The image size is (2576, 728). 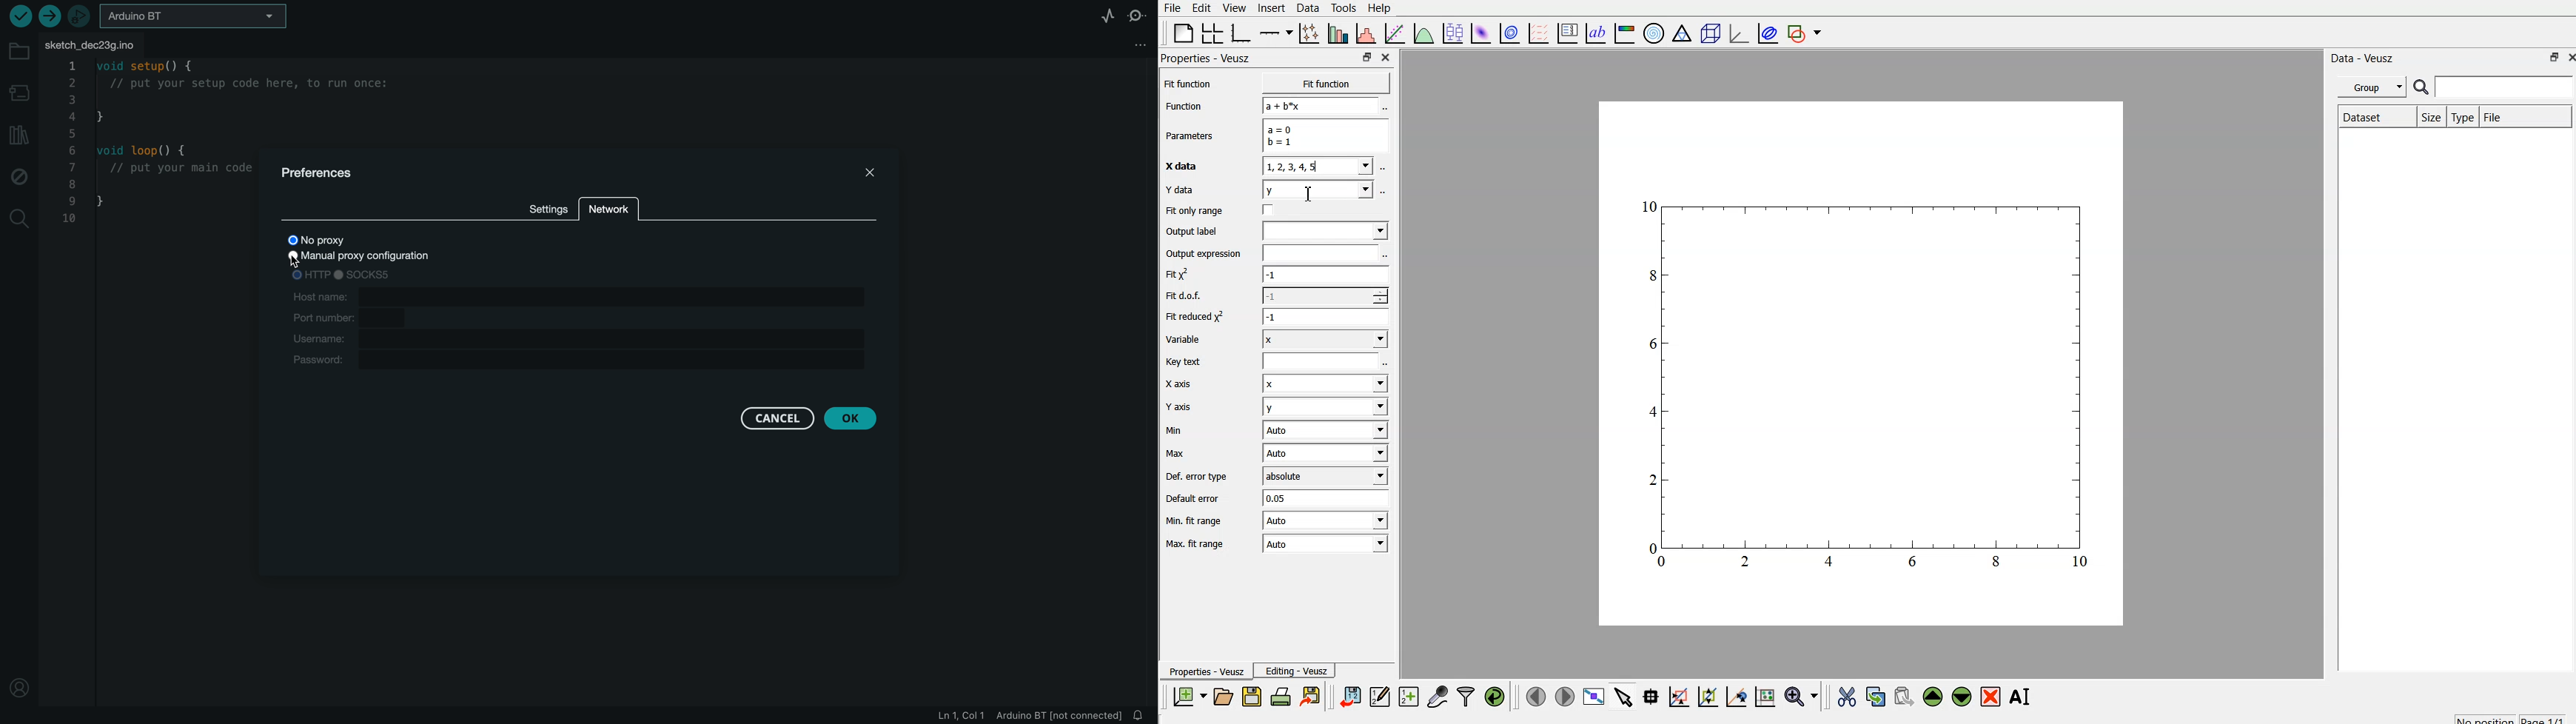 What do you see at coordinates (1125, 42) in the screenshot?
I see `file setting` at bounding box center [1125, 42].